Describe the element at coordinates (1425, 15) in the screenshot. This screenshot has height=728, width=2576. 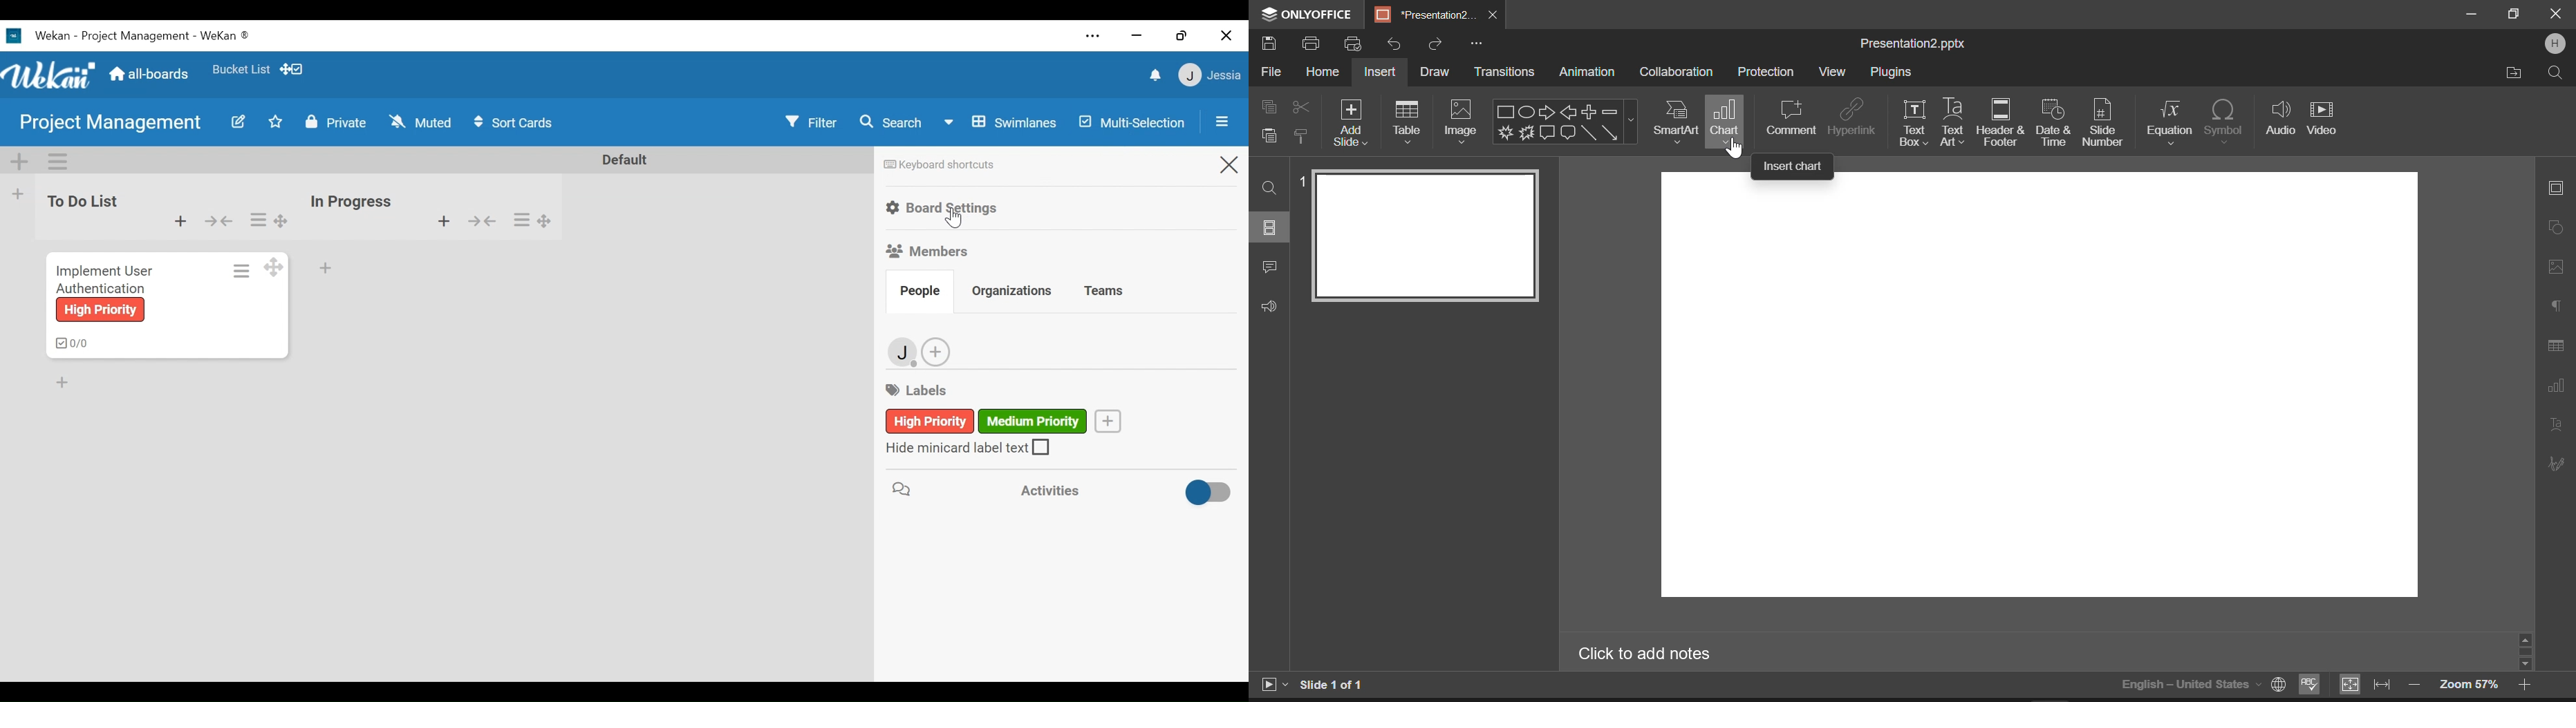
I see `*Presentation2.pptx` at that location.